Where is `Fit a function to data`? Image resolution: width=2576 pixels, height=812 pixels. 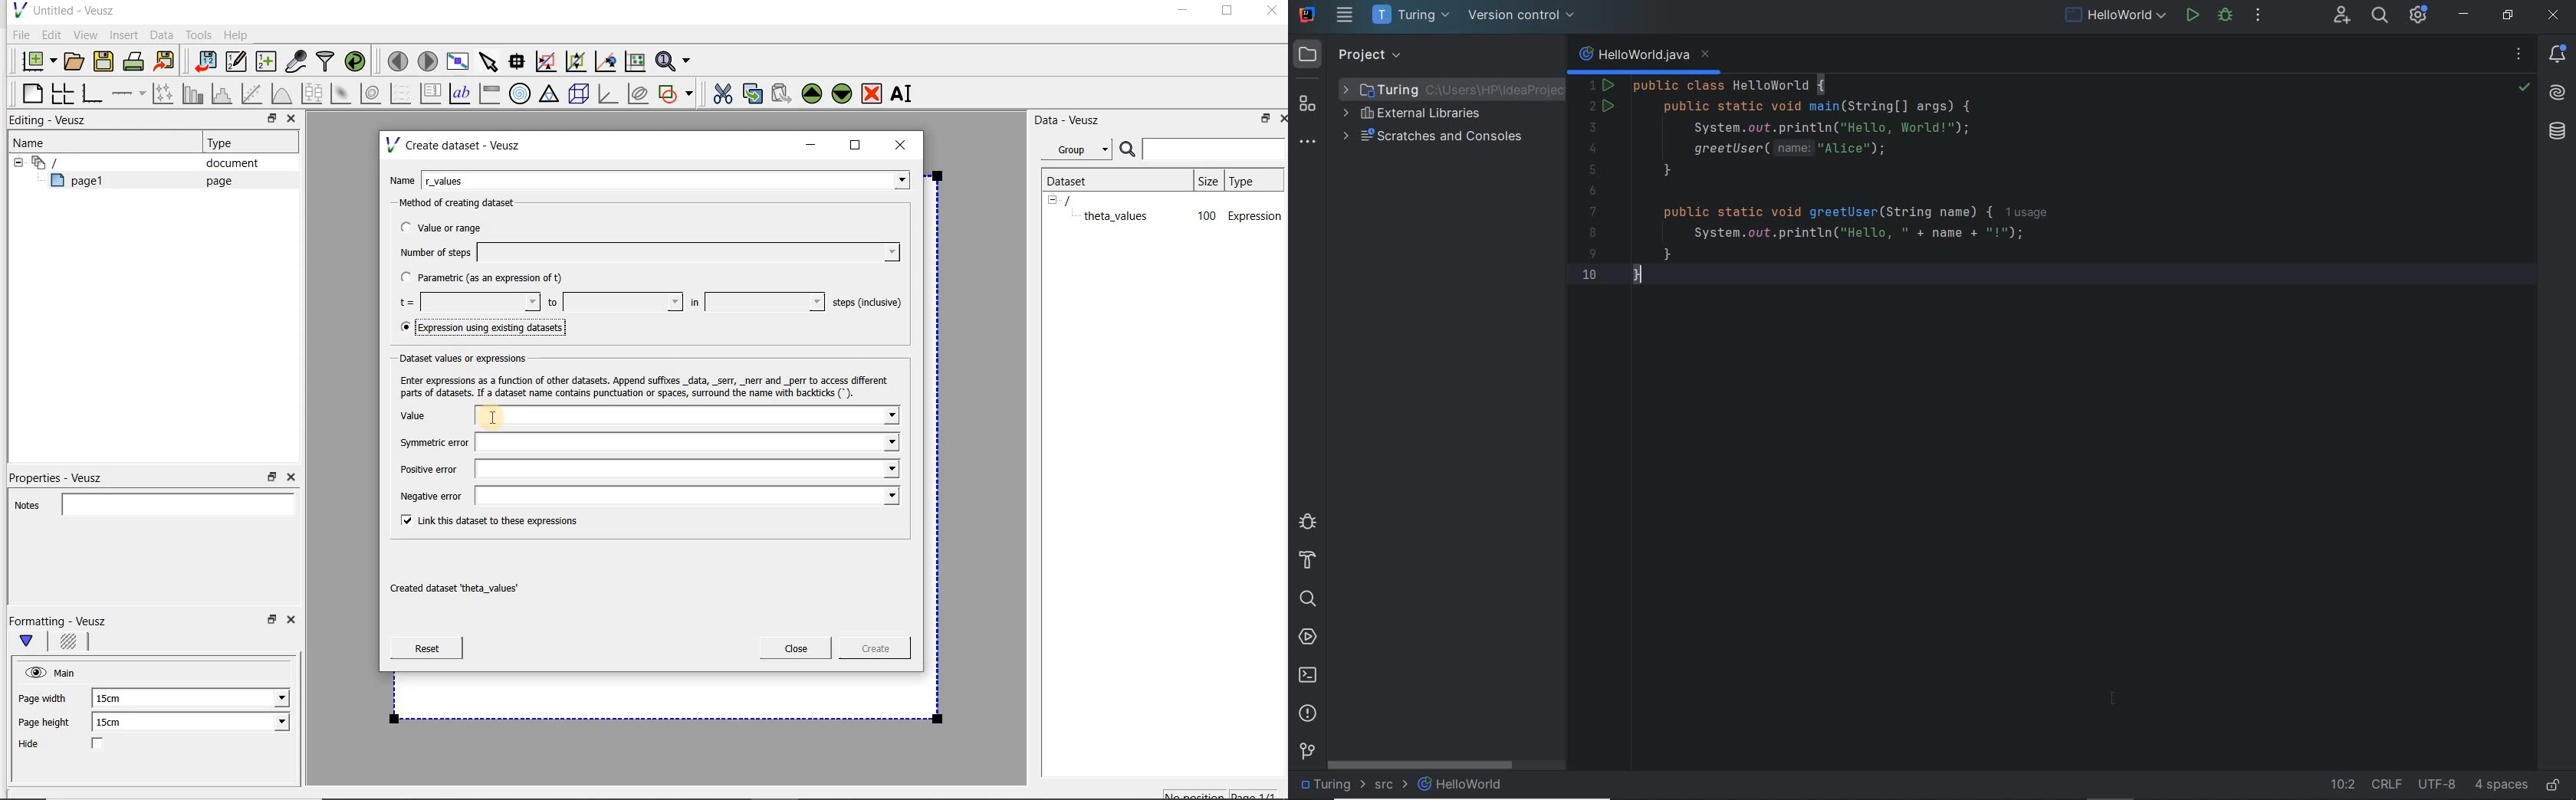
Fit a function to data is located at coordinates (254, 93).